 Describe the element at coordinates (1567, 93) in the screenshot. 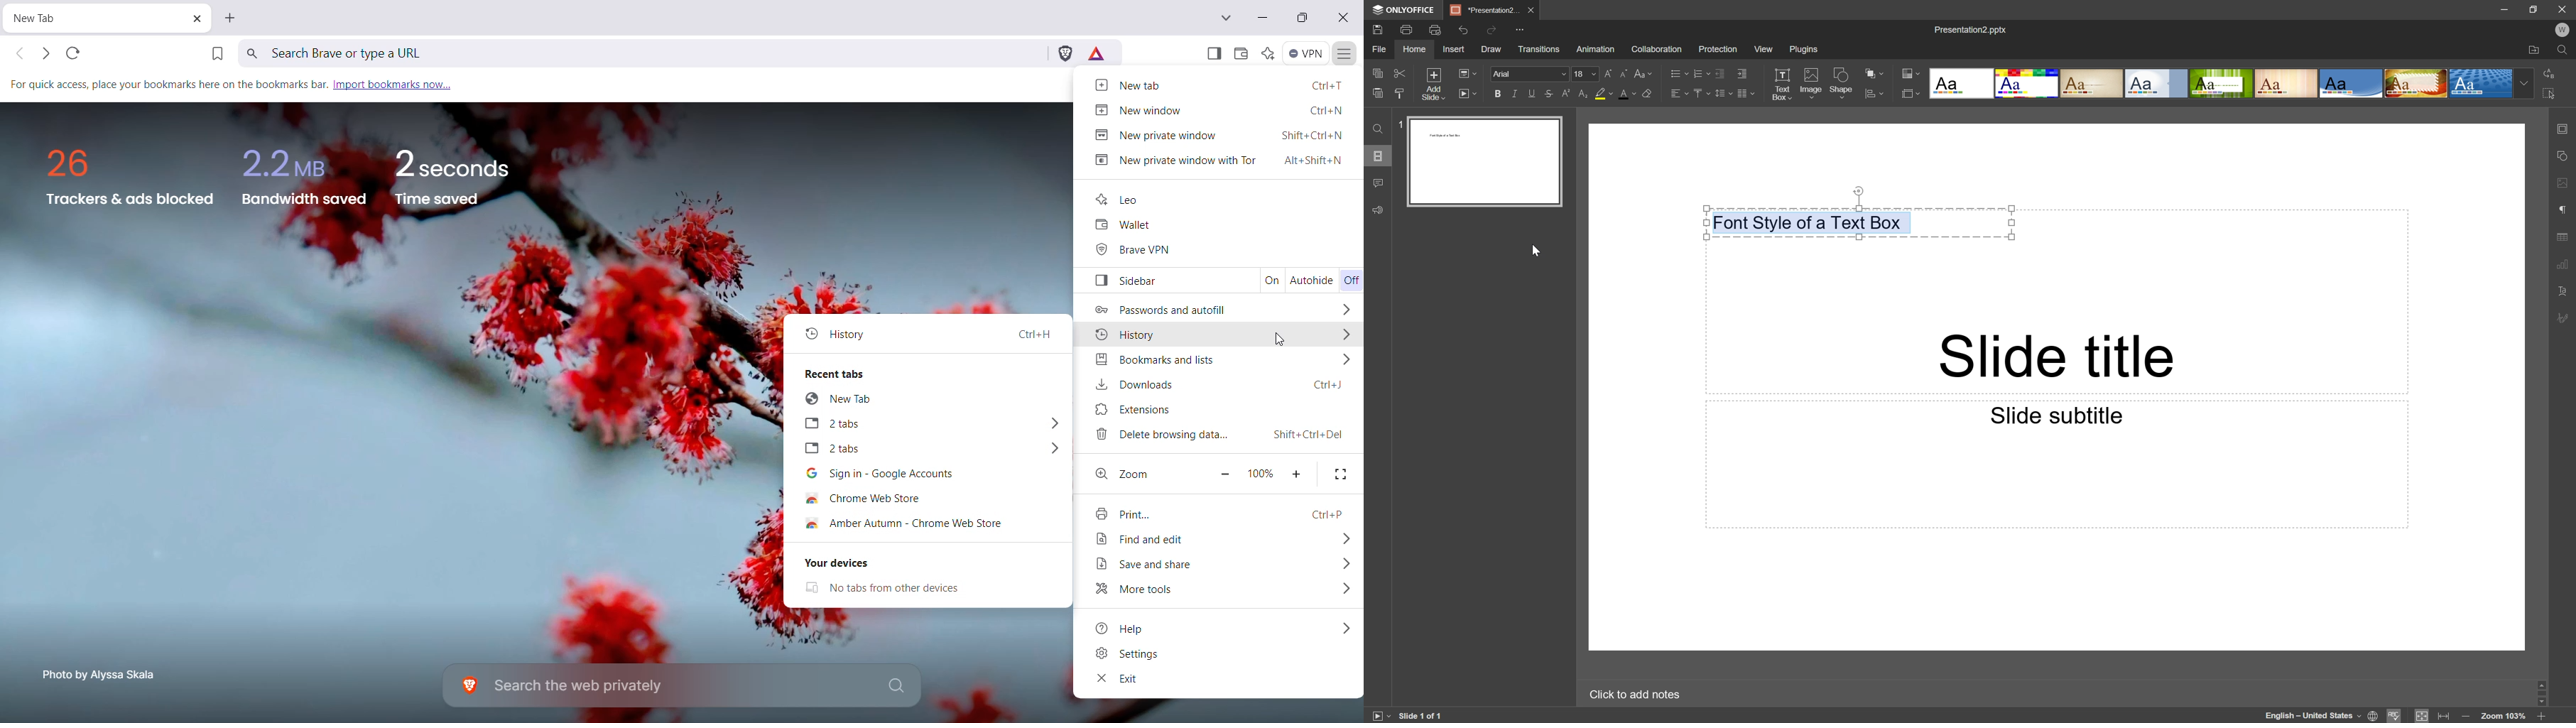

I see `Superscript` at that location.